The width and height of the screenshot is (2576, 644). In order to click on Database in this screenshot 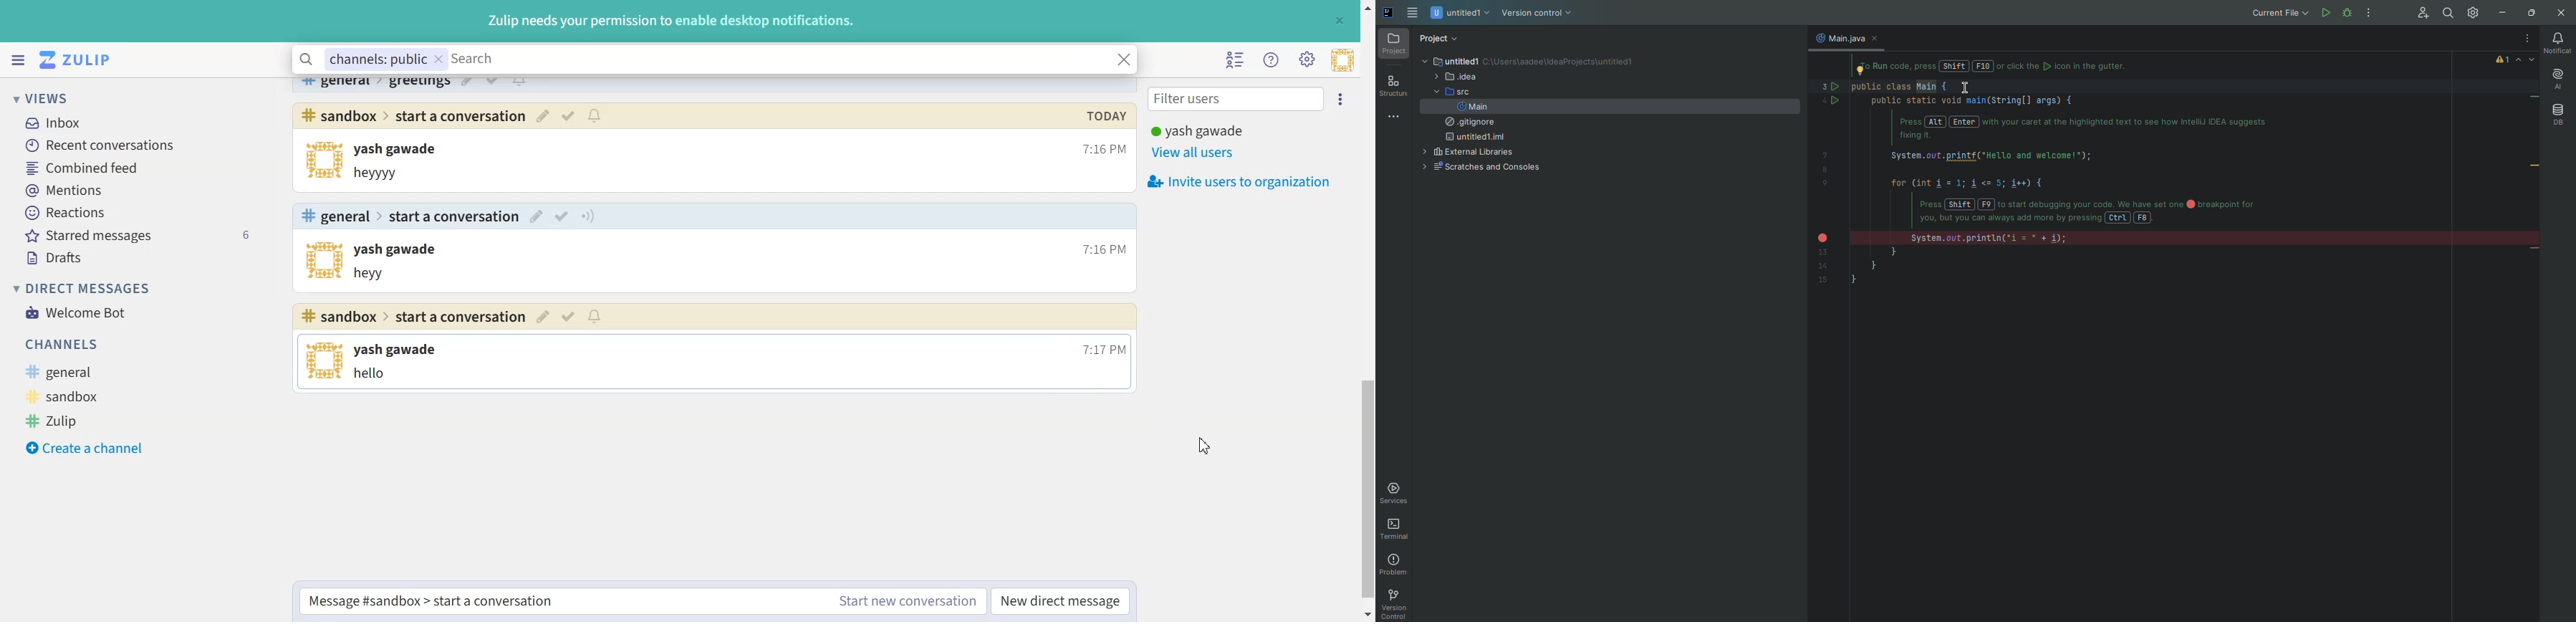, I will do `click(2558, 115)`.